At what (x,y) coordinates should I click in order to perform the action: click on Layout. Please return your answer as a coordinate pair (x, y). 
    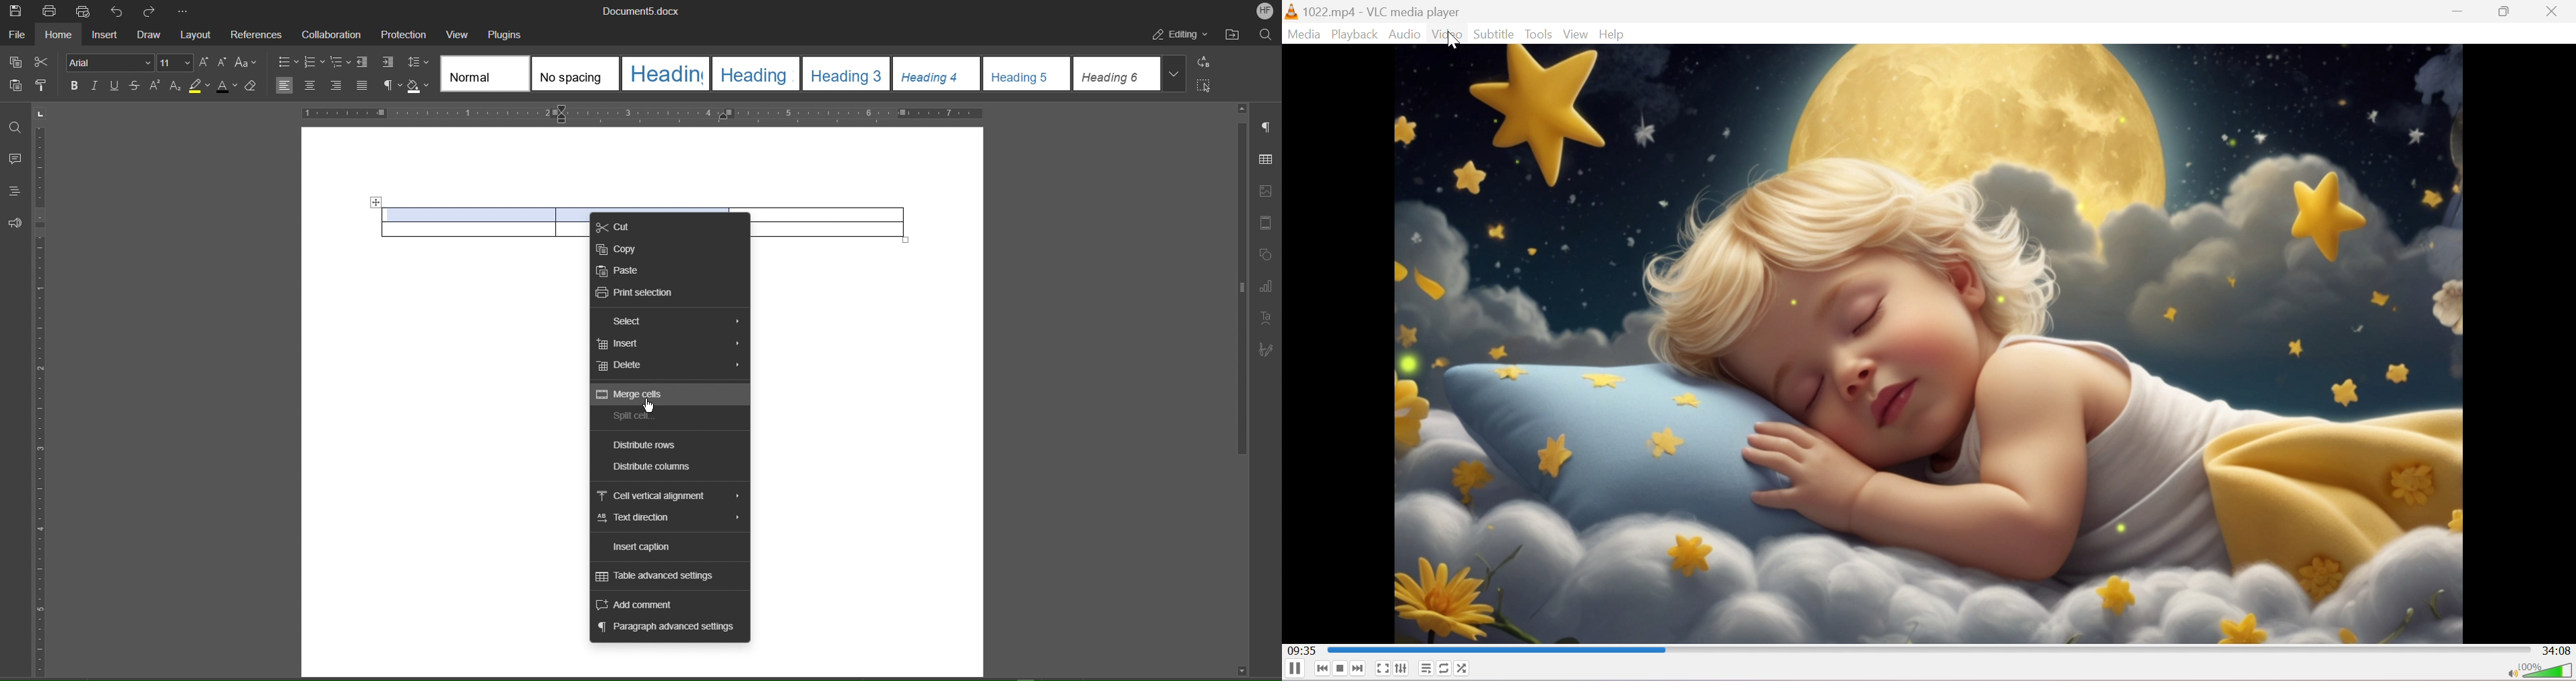
    Looking at the image, I should click on (199, 37).